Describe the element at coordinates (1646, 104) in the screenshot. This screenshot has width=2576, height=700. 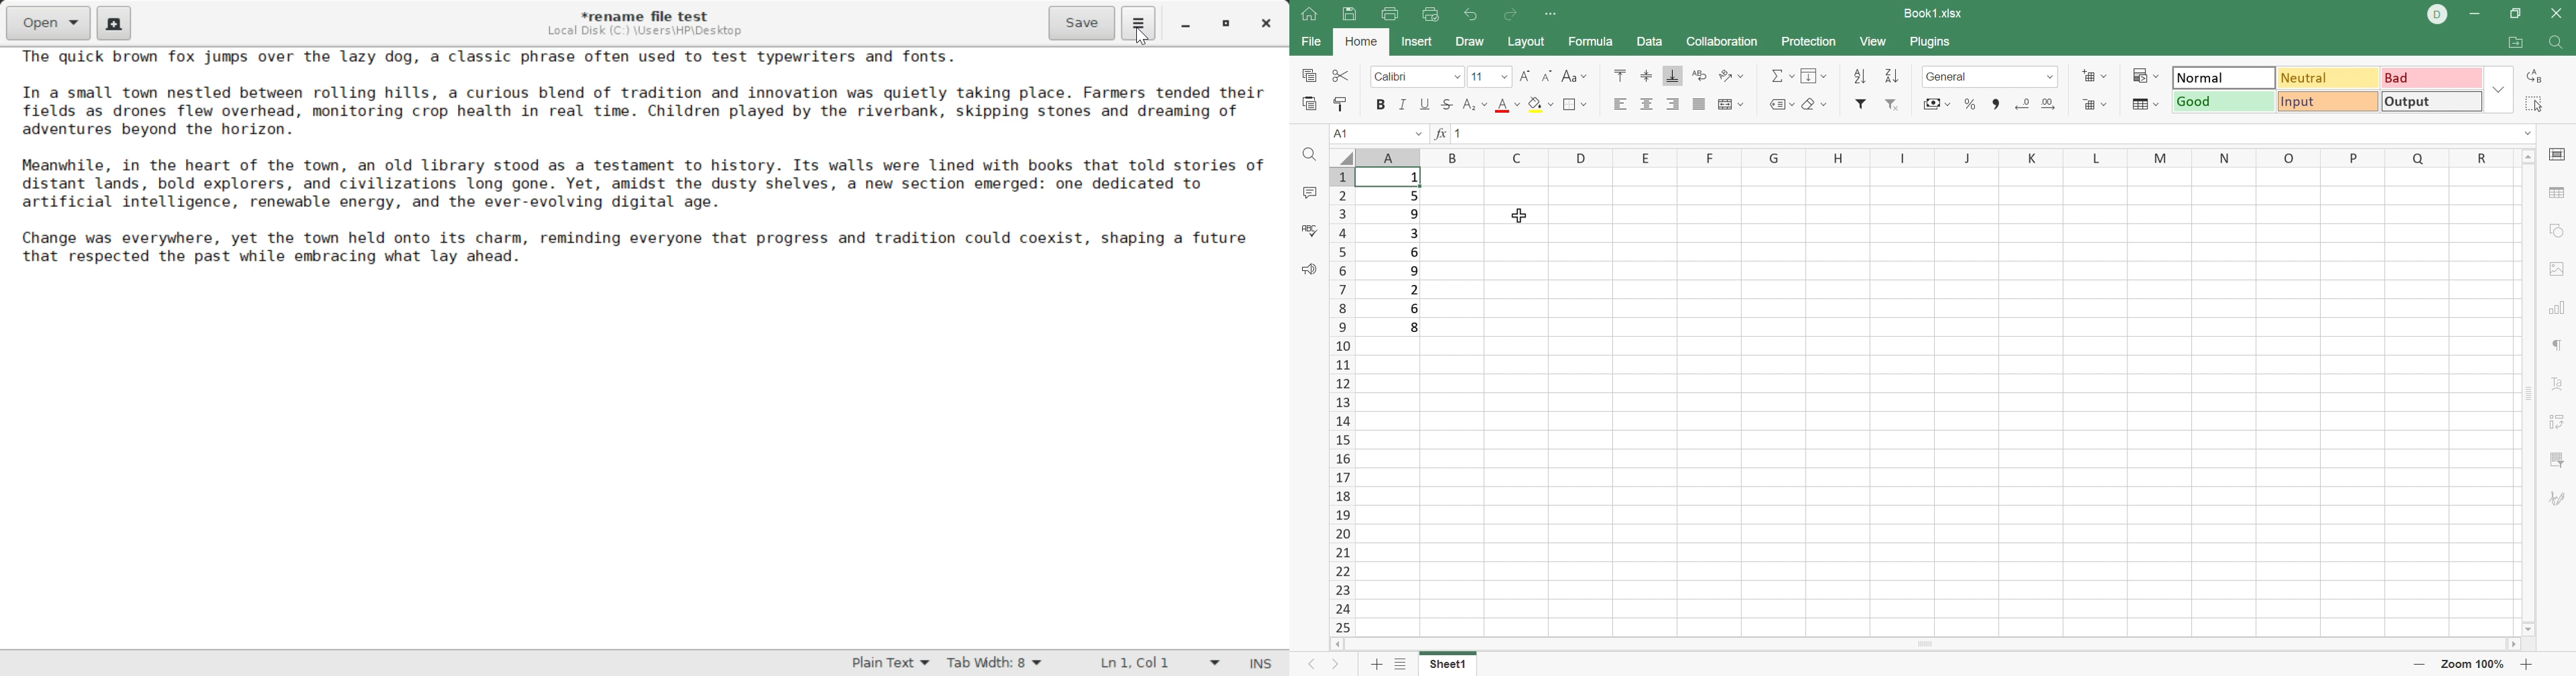
I see `Align center` at that location.